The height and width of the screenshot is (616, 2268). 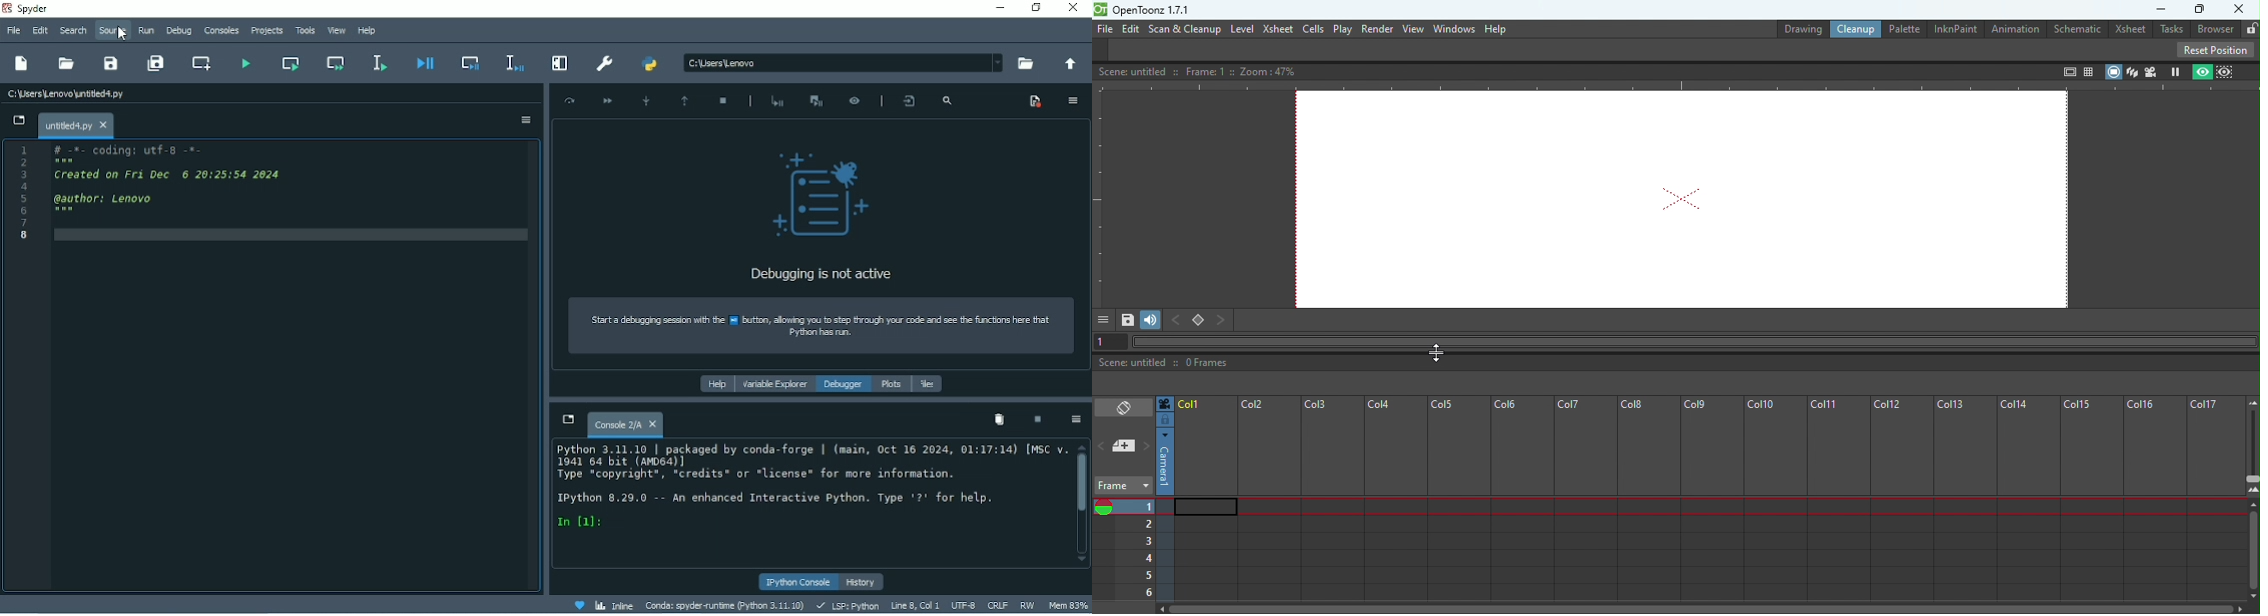 What do you see at coordinates (560, 64) in the screenshot?
I see `Maximize current pane` at bounding box center [560, 64].